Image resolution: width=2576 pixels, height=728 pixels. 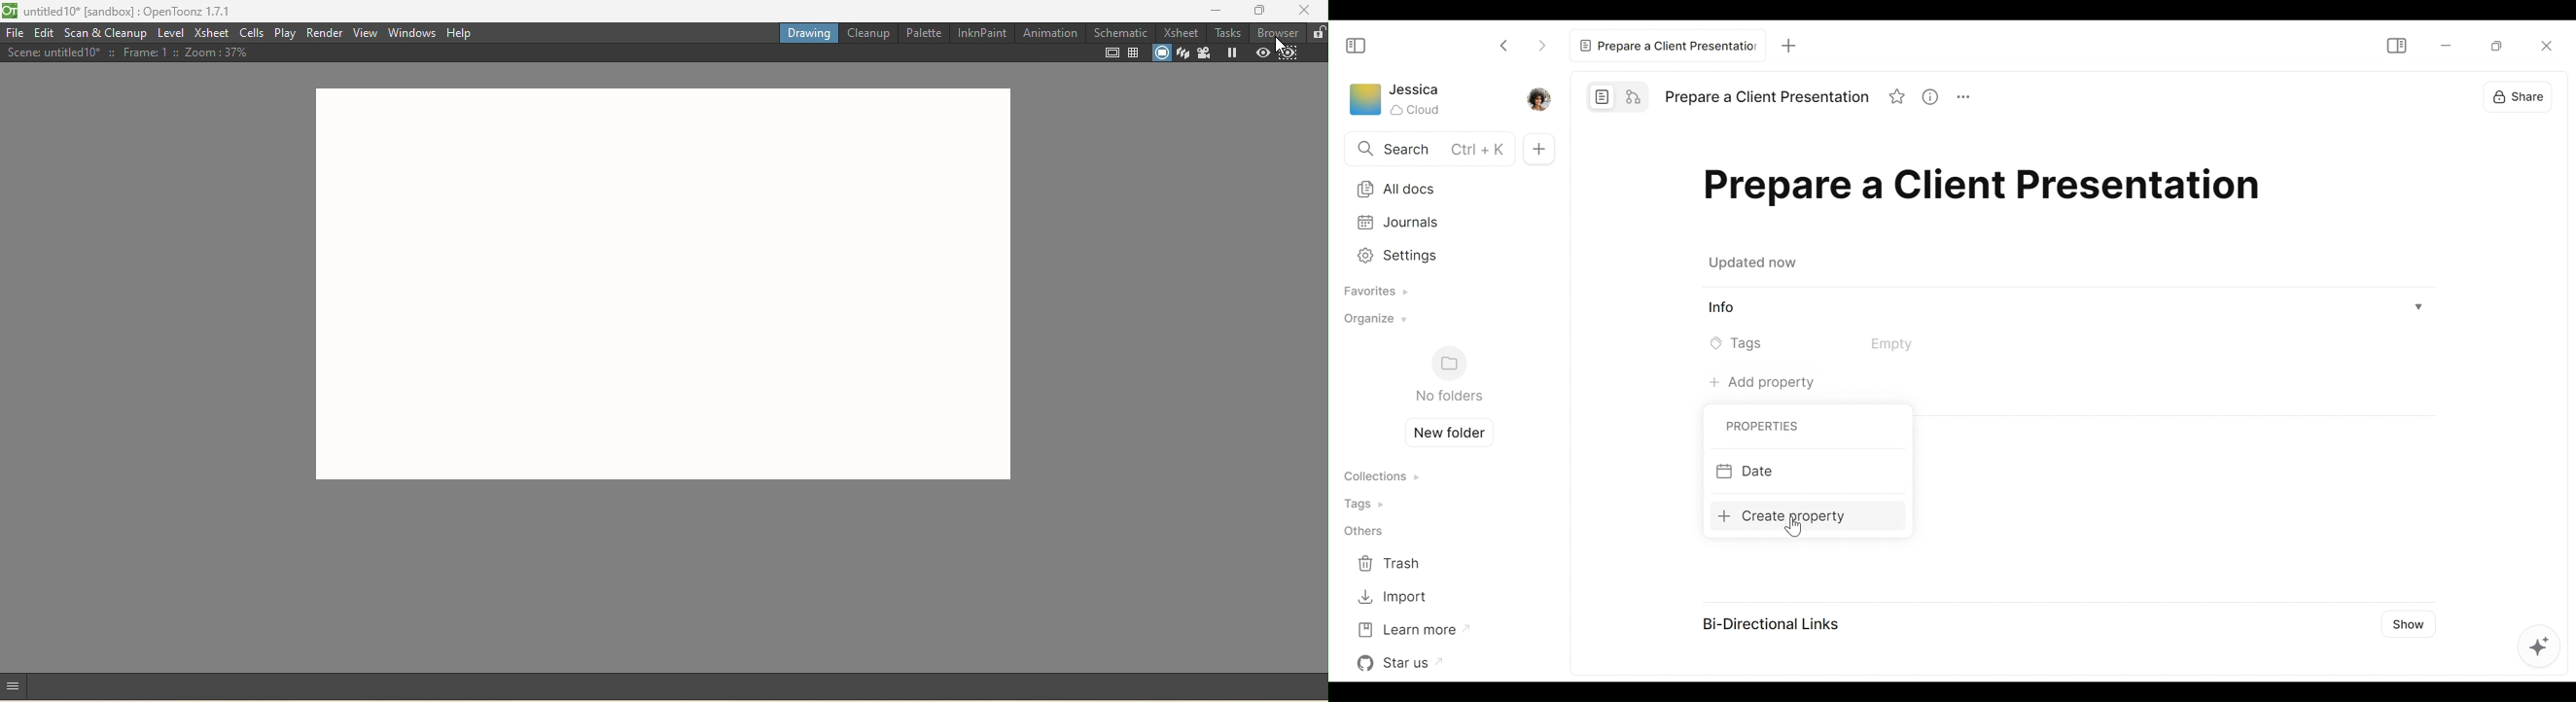 What do you see at coordinates (460, 33) in the screenshot?
I see `Help` at bounding box center [460, 33].